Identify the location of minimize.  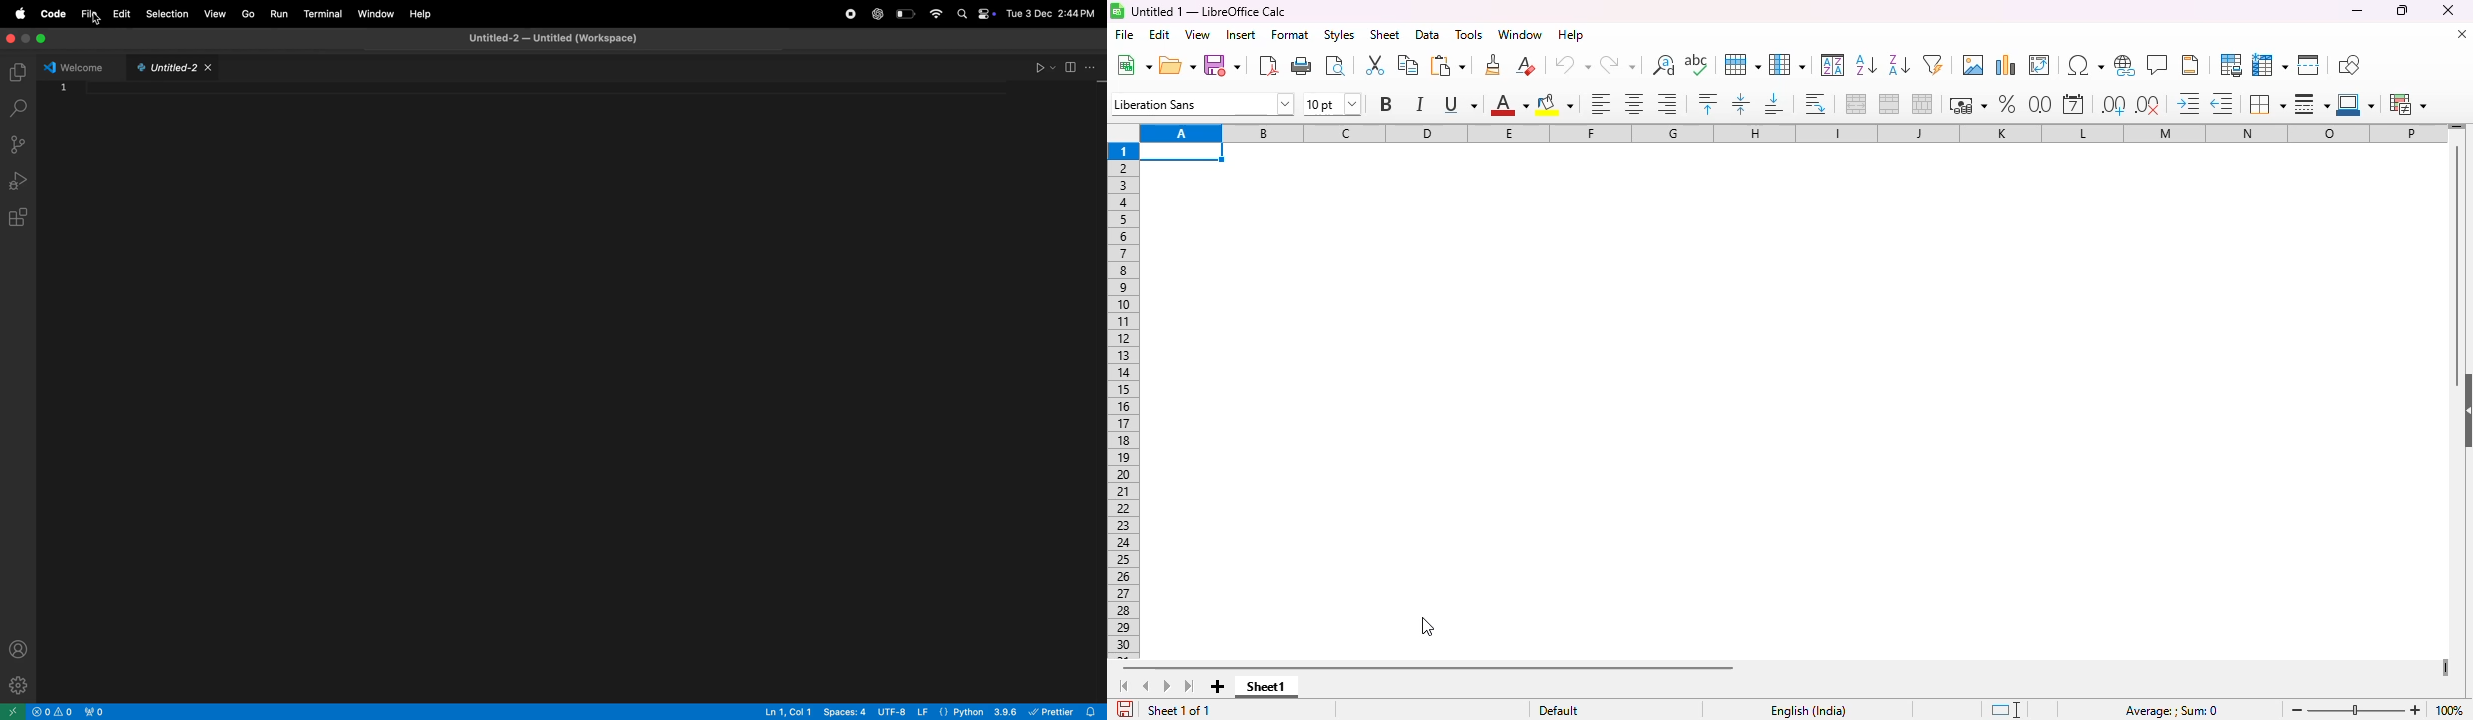
(2358, 11).